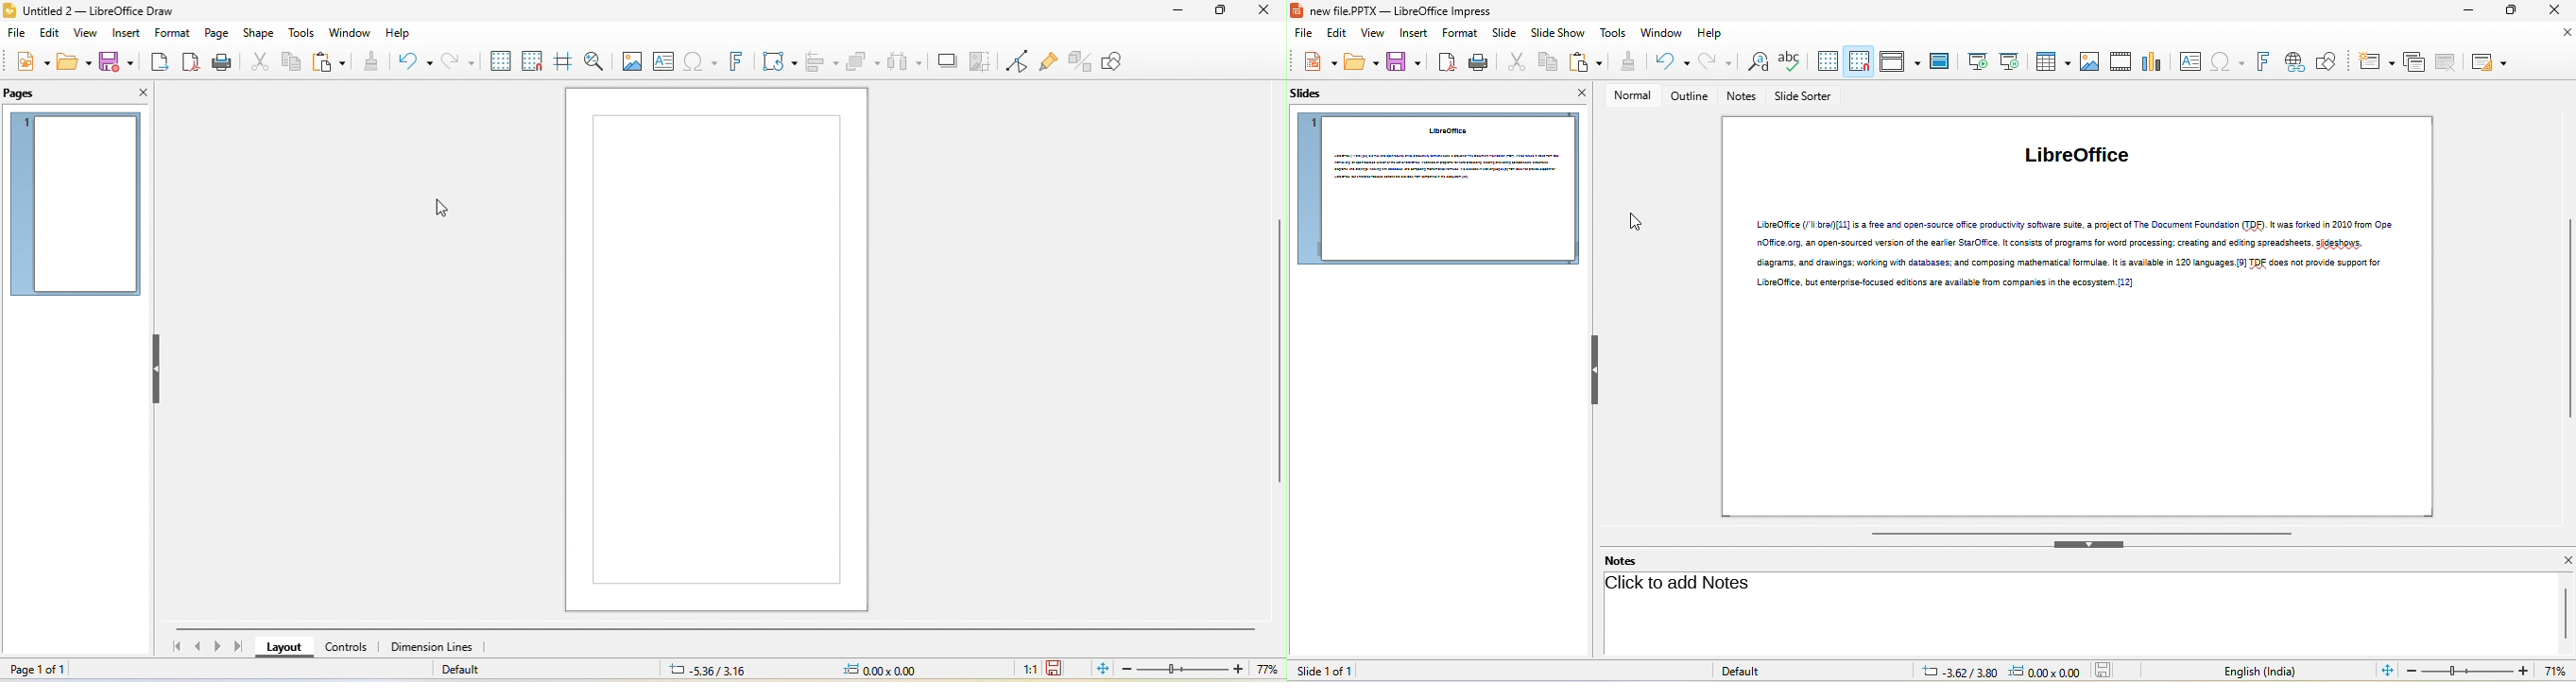 This screenshot has width=2576, height=700. I want to click on chart, so click(2151, 63).